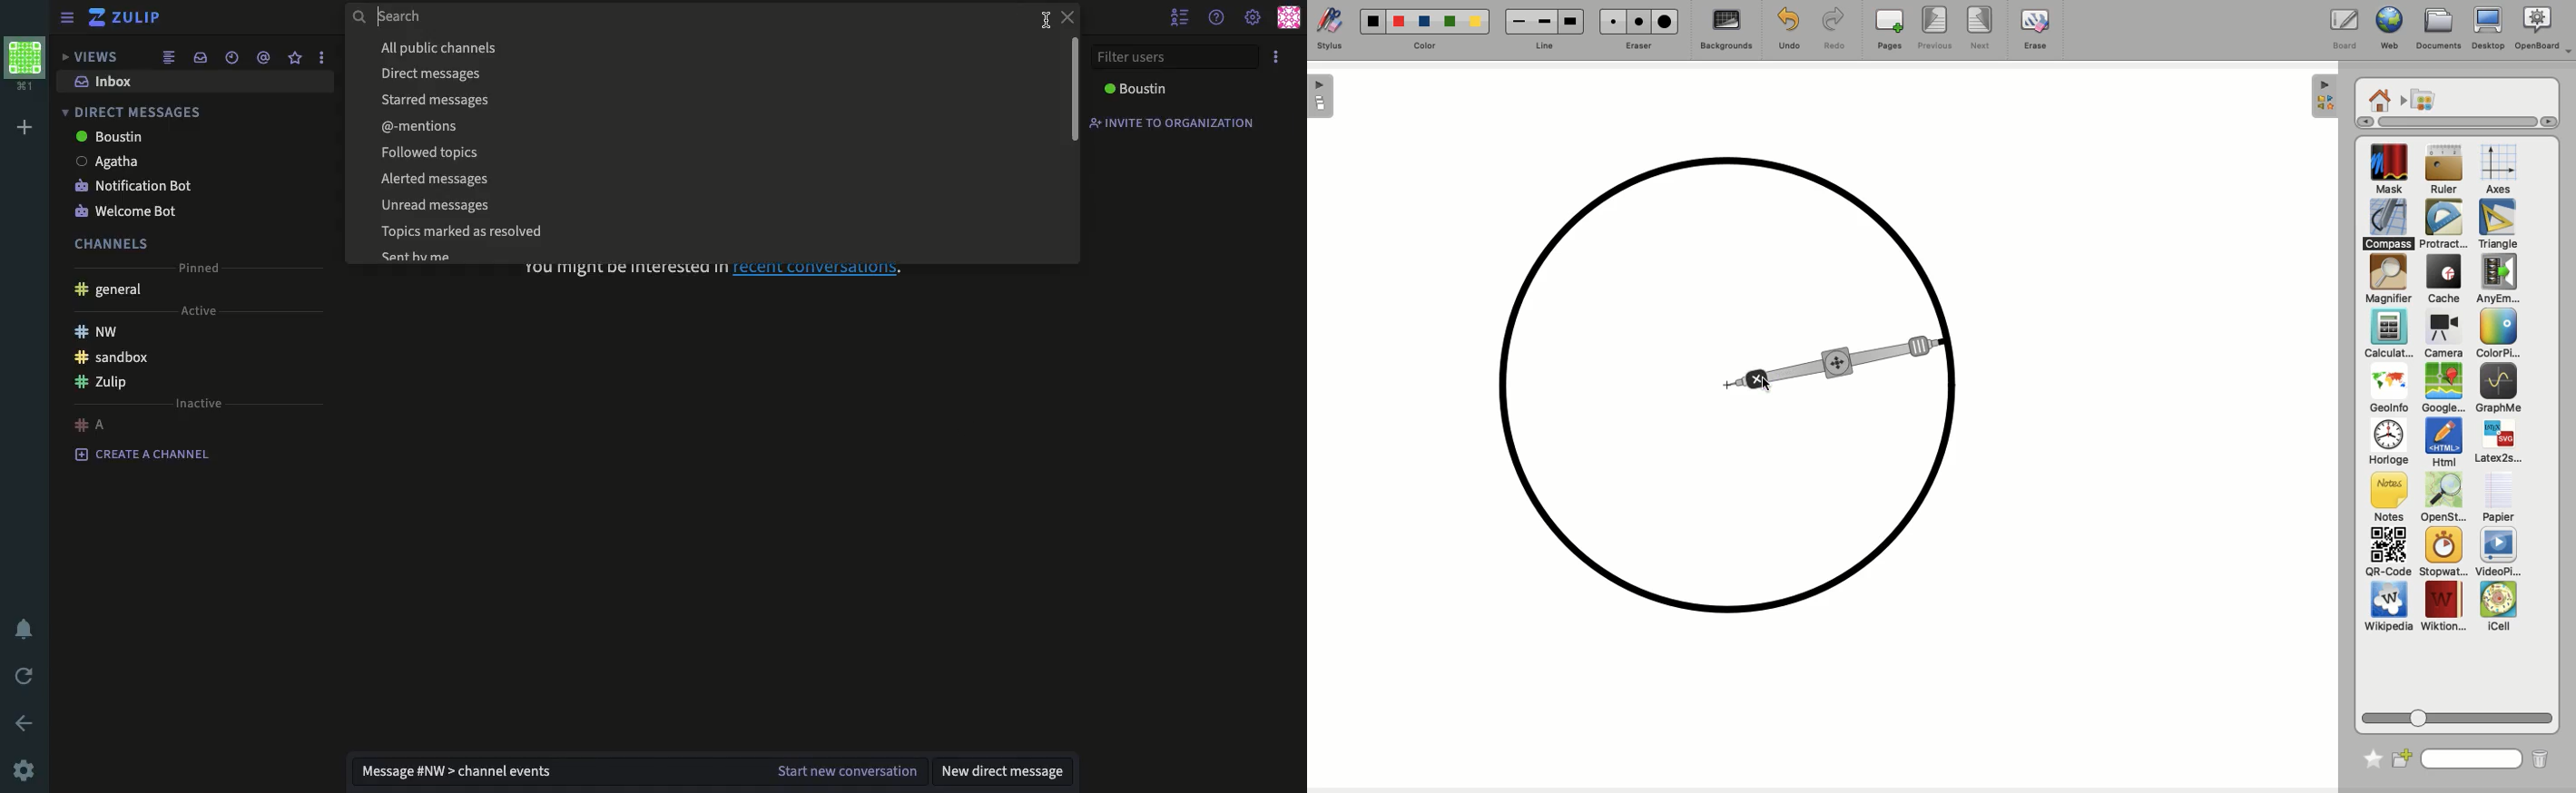 This screenshot has height=812, width=2576. I want to click on Unread messages, so click(435, 206).